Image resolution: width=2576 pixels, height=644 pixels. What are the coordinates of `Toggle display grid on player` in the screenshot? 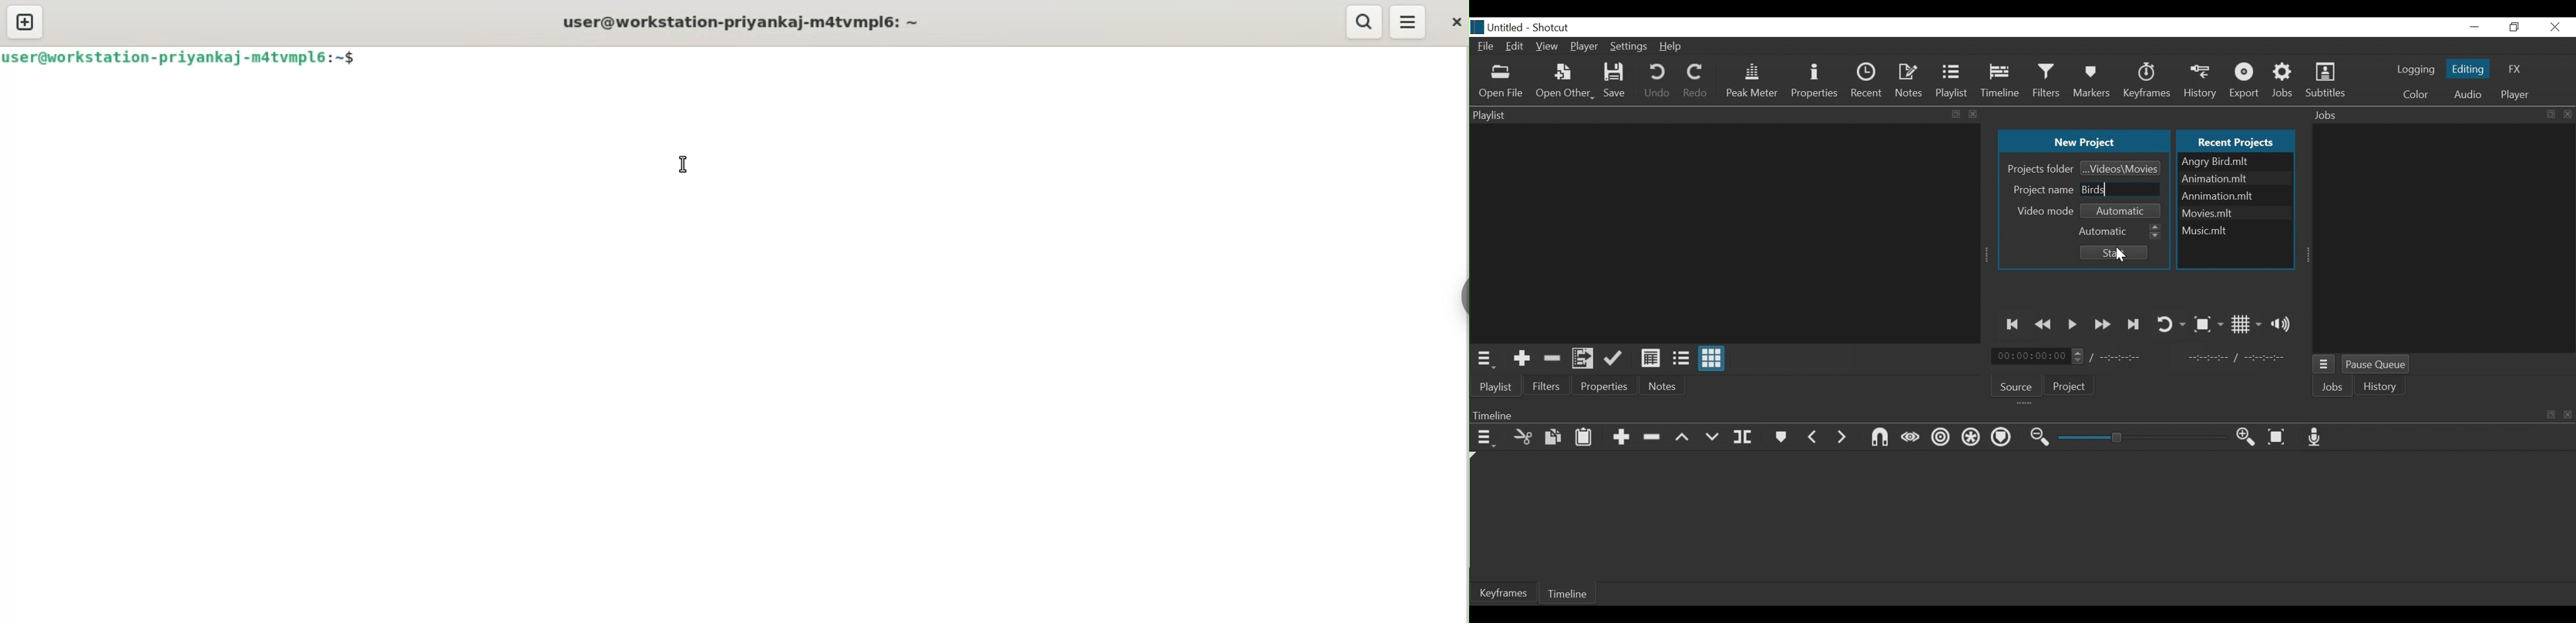 It's located at (2246, 324).